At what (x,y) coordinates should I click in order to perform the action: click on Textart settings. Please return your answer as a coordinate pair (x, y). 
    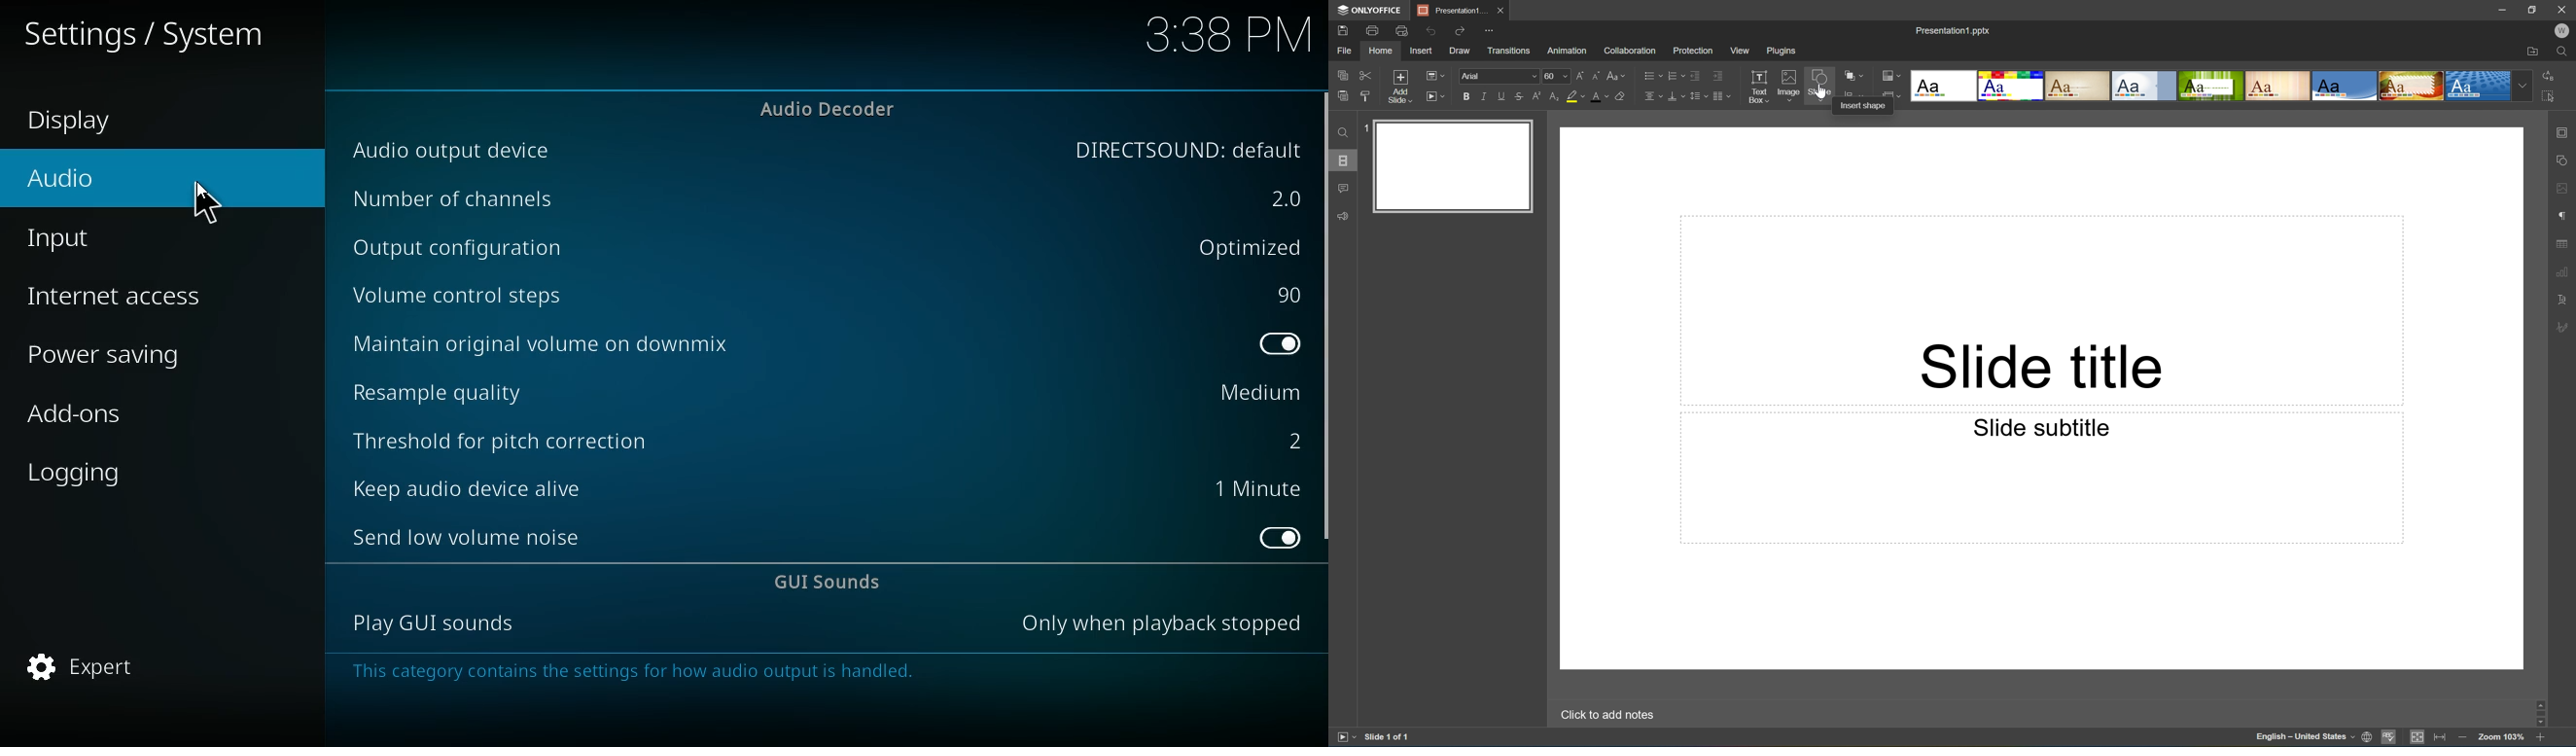
    Looking at the image, I should click on (2563, 300).